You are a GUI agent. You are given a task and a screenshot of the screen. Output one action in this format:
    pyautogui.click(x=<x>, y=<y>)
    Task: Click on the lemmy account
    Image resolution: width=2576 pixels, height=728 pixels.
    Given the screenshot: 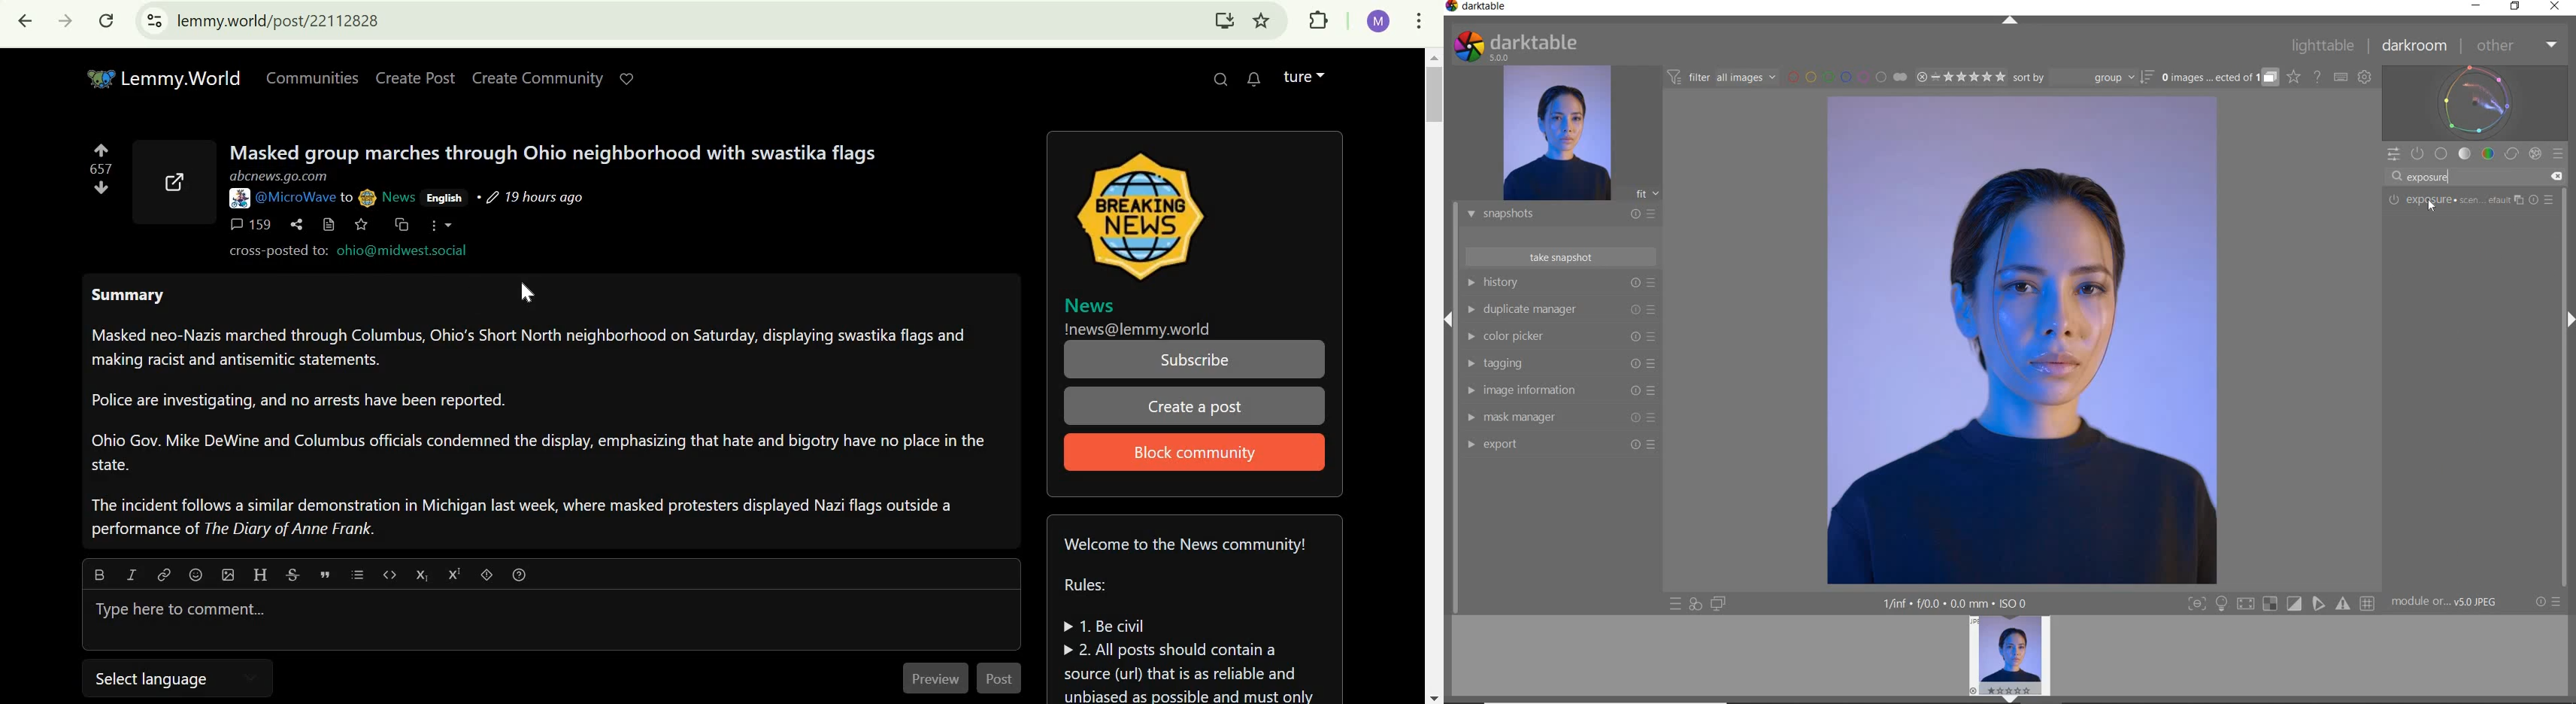 What is the action you would take?
    pyautogui.click(x=1305, y=77)
    